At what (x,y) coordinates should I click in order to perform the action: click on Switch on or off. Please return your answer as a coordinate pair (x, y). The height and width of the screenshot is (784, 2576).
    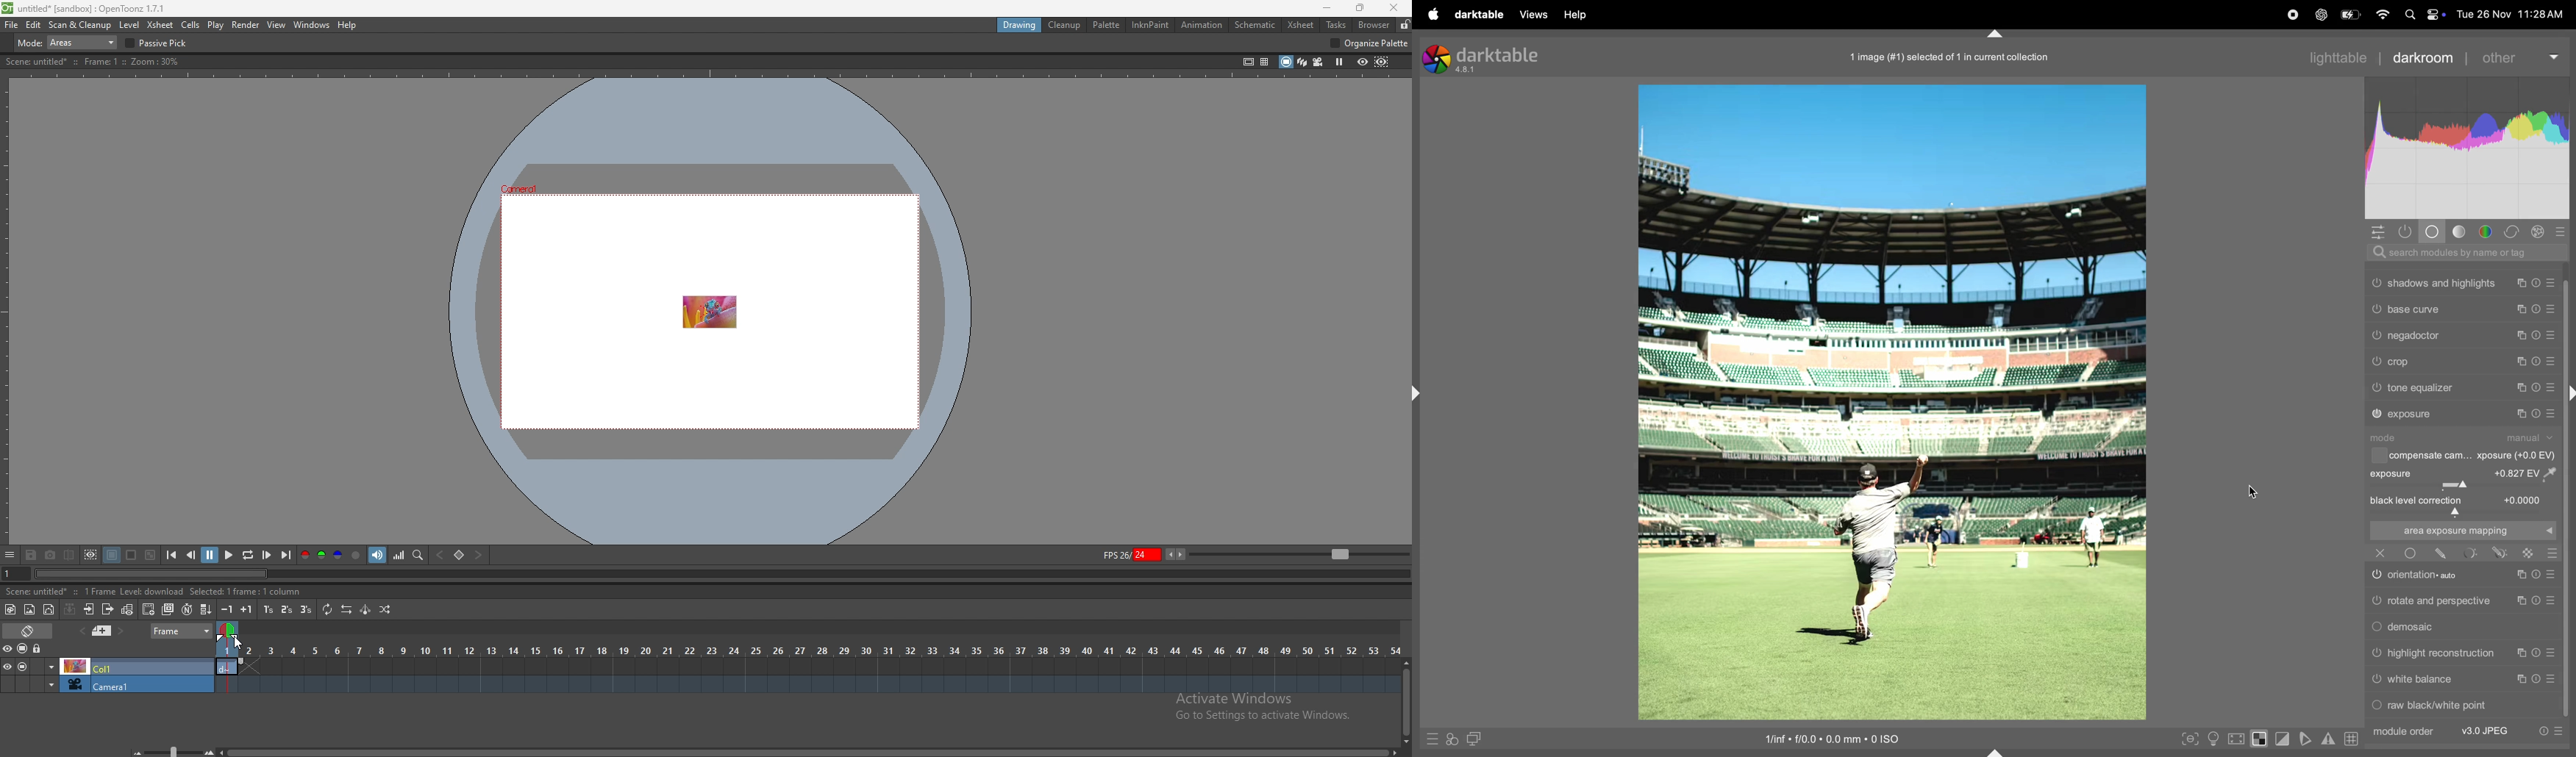
    Looking at the image, I should click on (2410, 553).